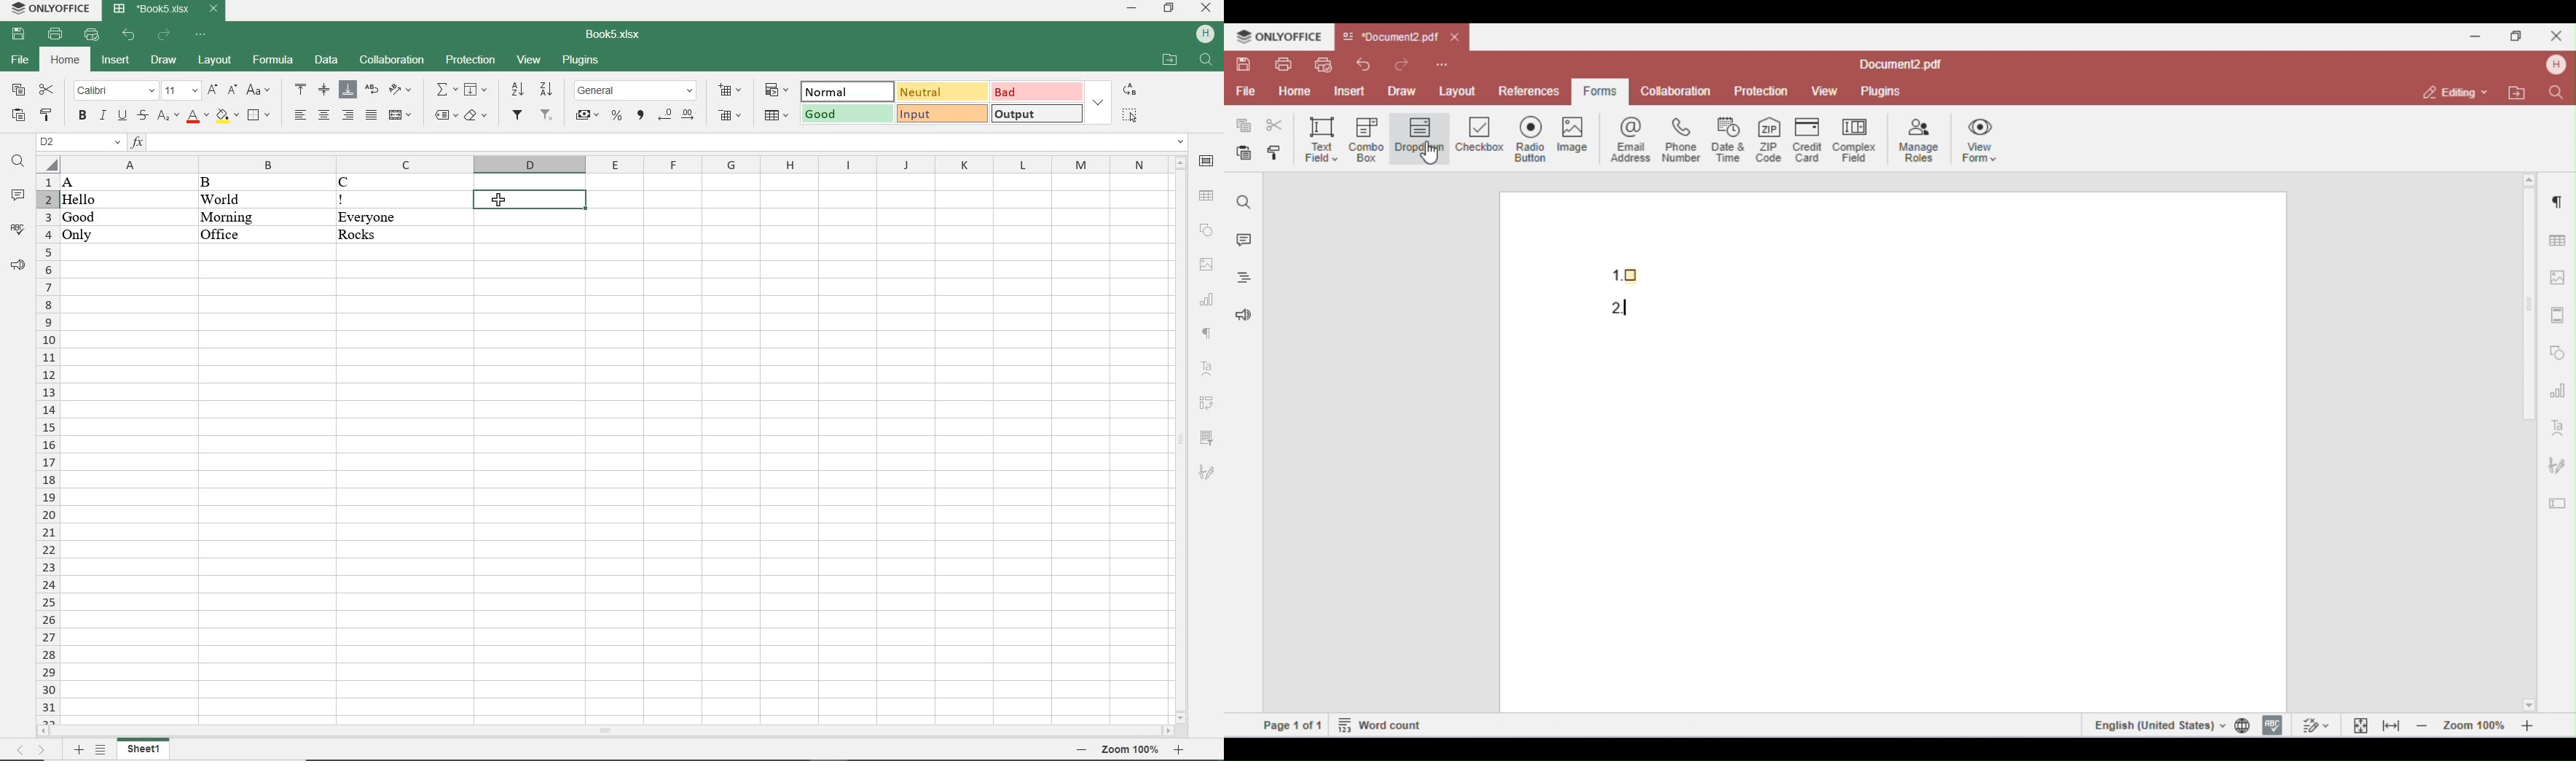 The width and height of the screenshot is (2576, 784). What do you see at coordinates (17, 114) in the screenshot?
I see `PASTE` at bounding box center [17, 114].